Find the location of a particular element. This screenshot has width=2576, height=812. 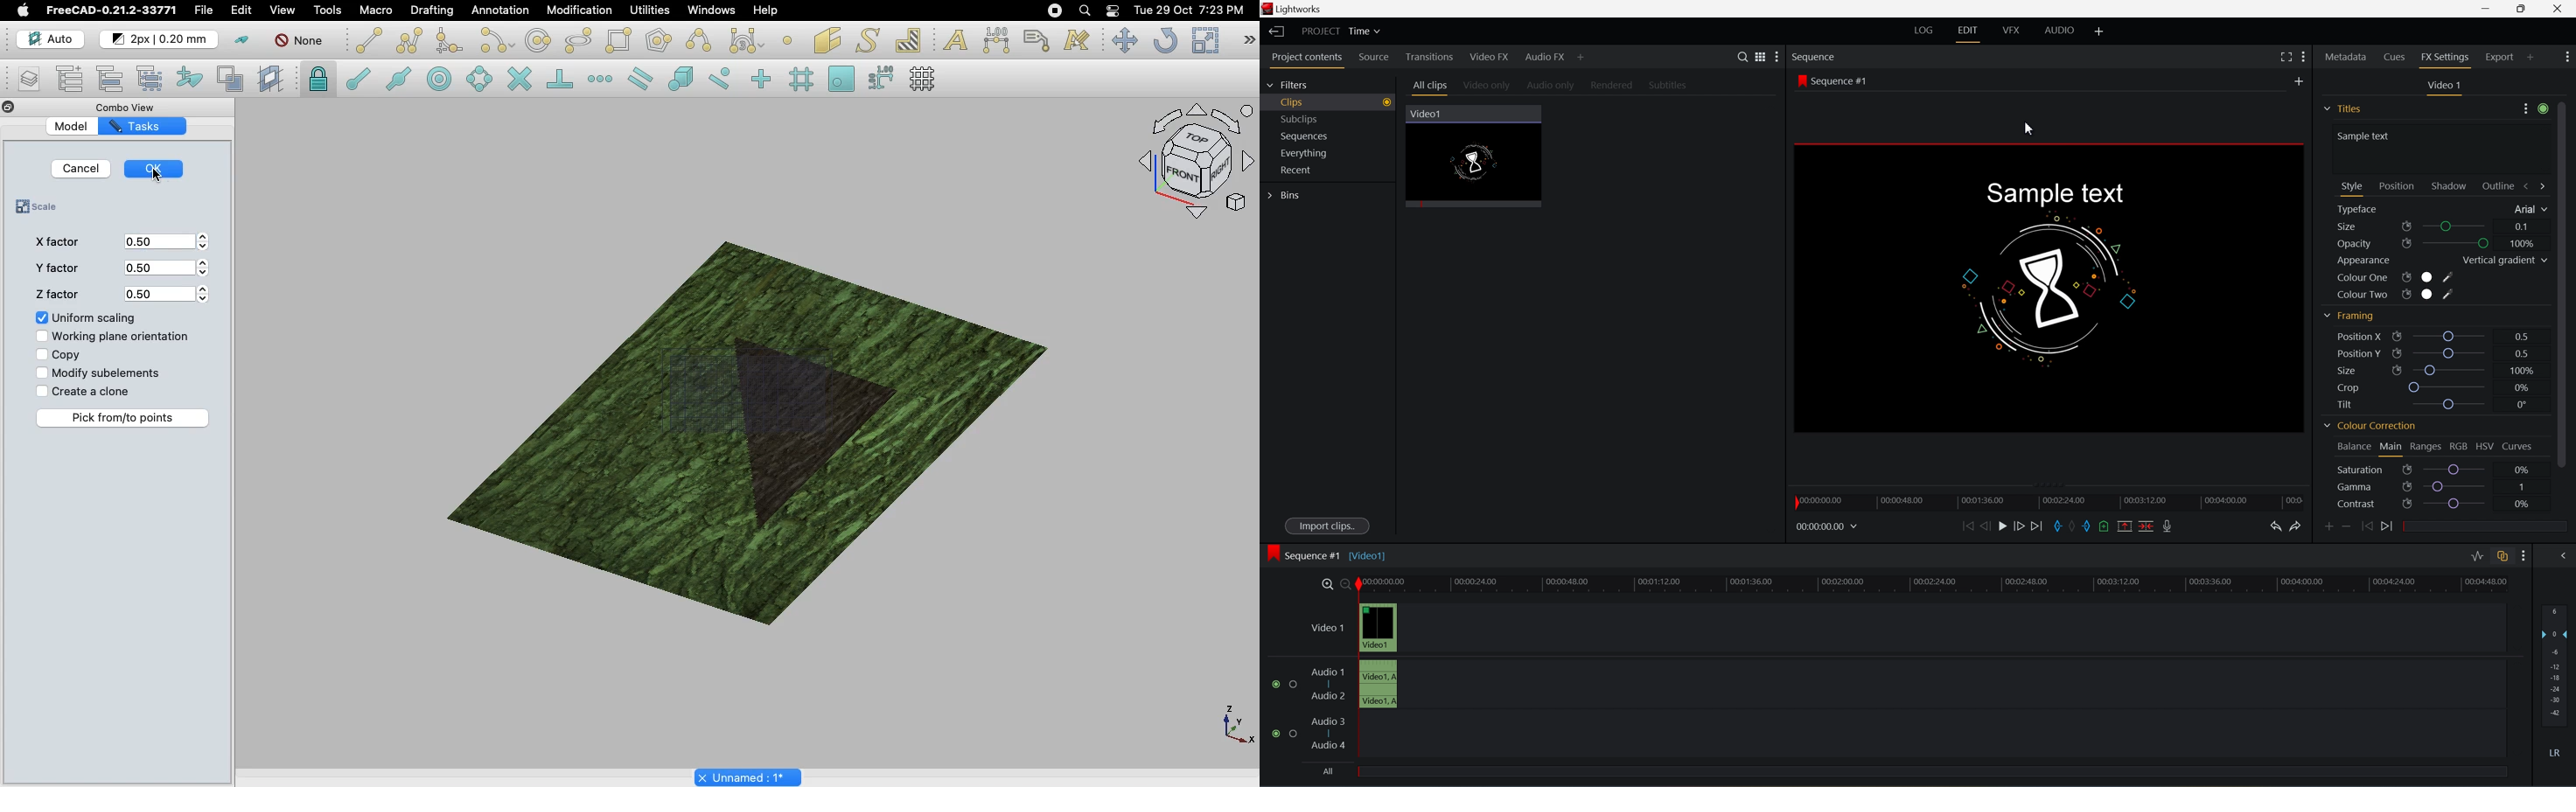

video 1 is located at coordinates (2447, 85).